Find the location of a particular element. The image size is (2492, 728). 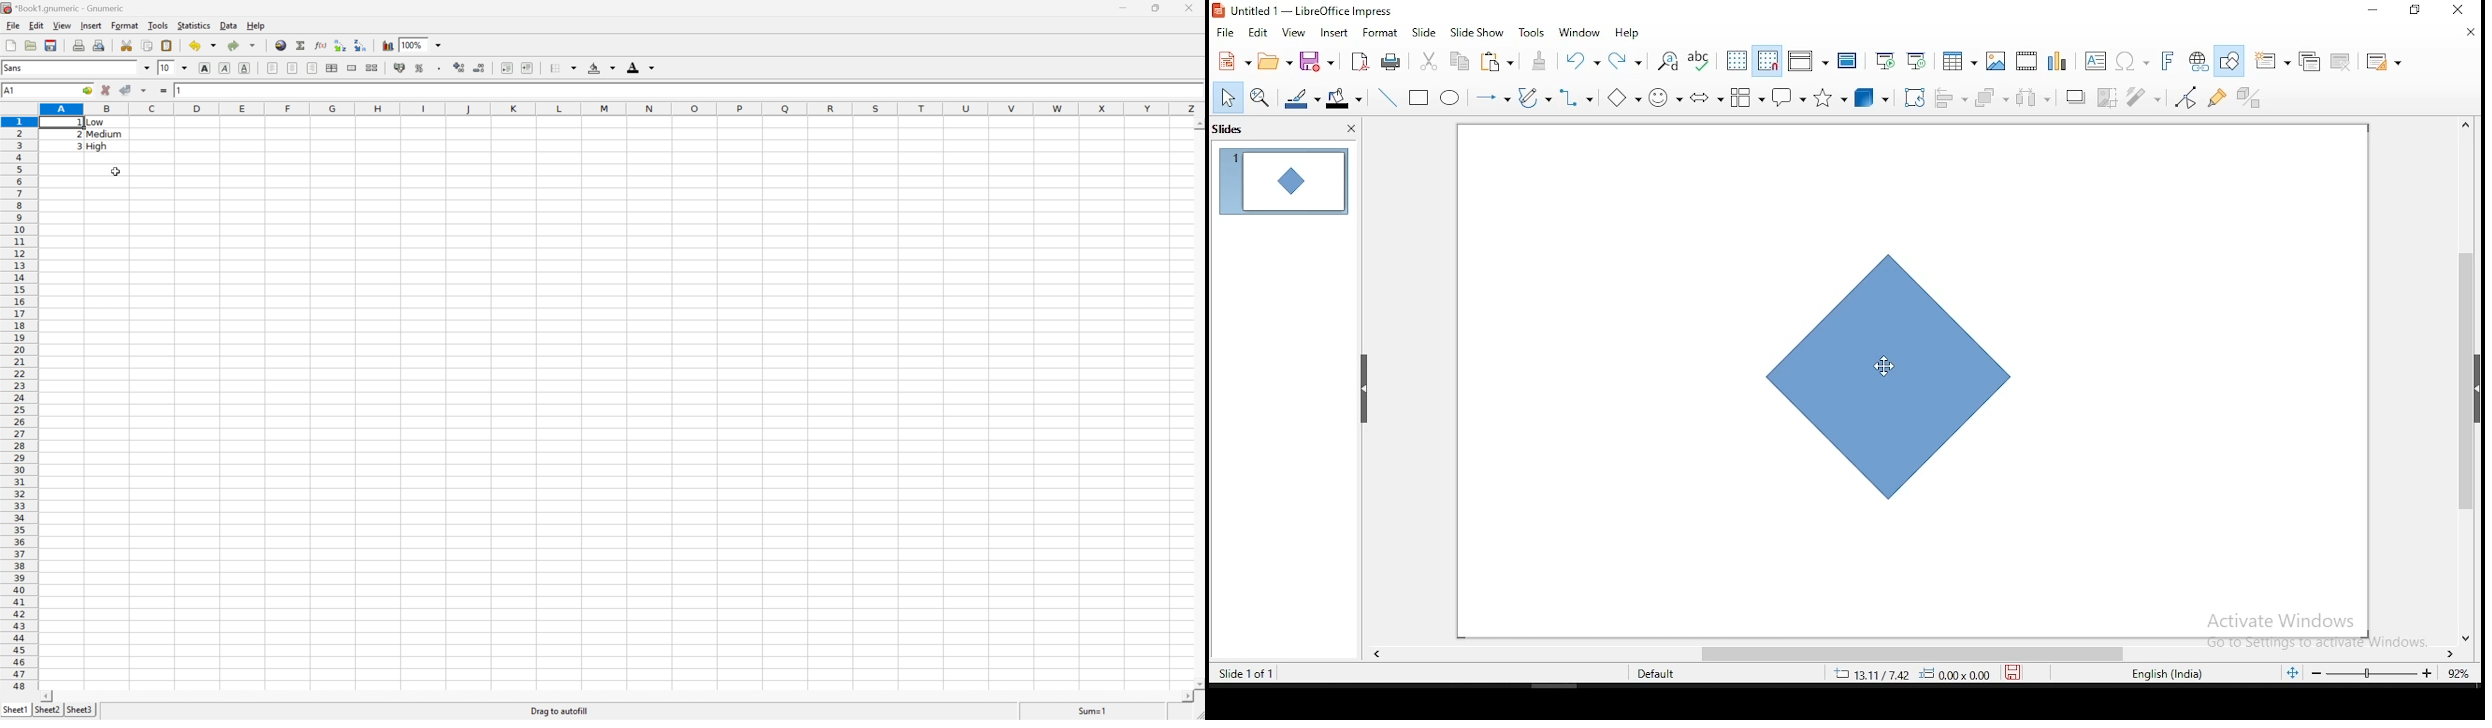

tools is located at coordinates (1533, 32).